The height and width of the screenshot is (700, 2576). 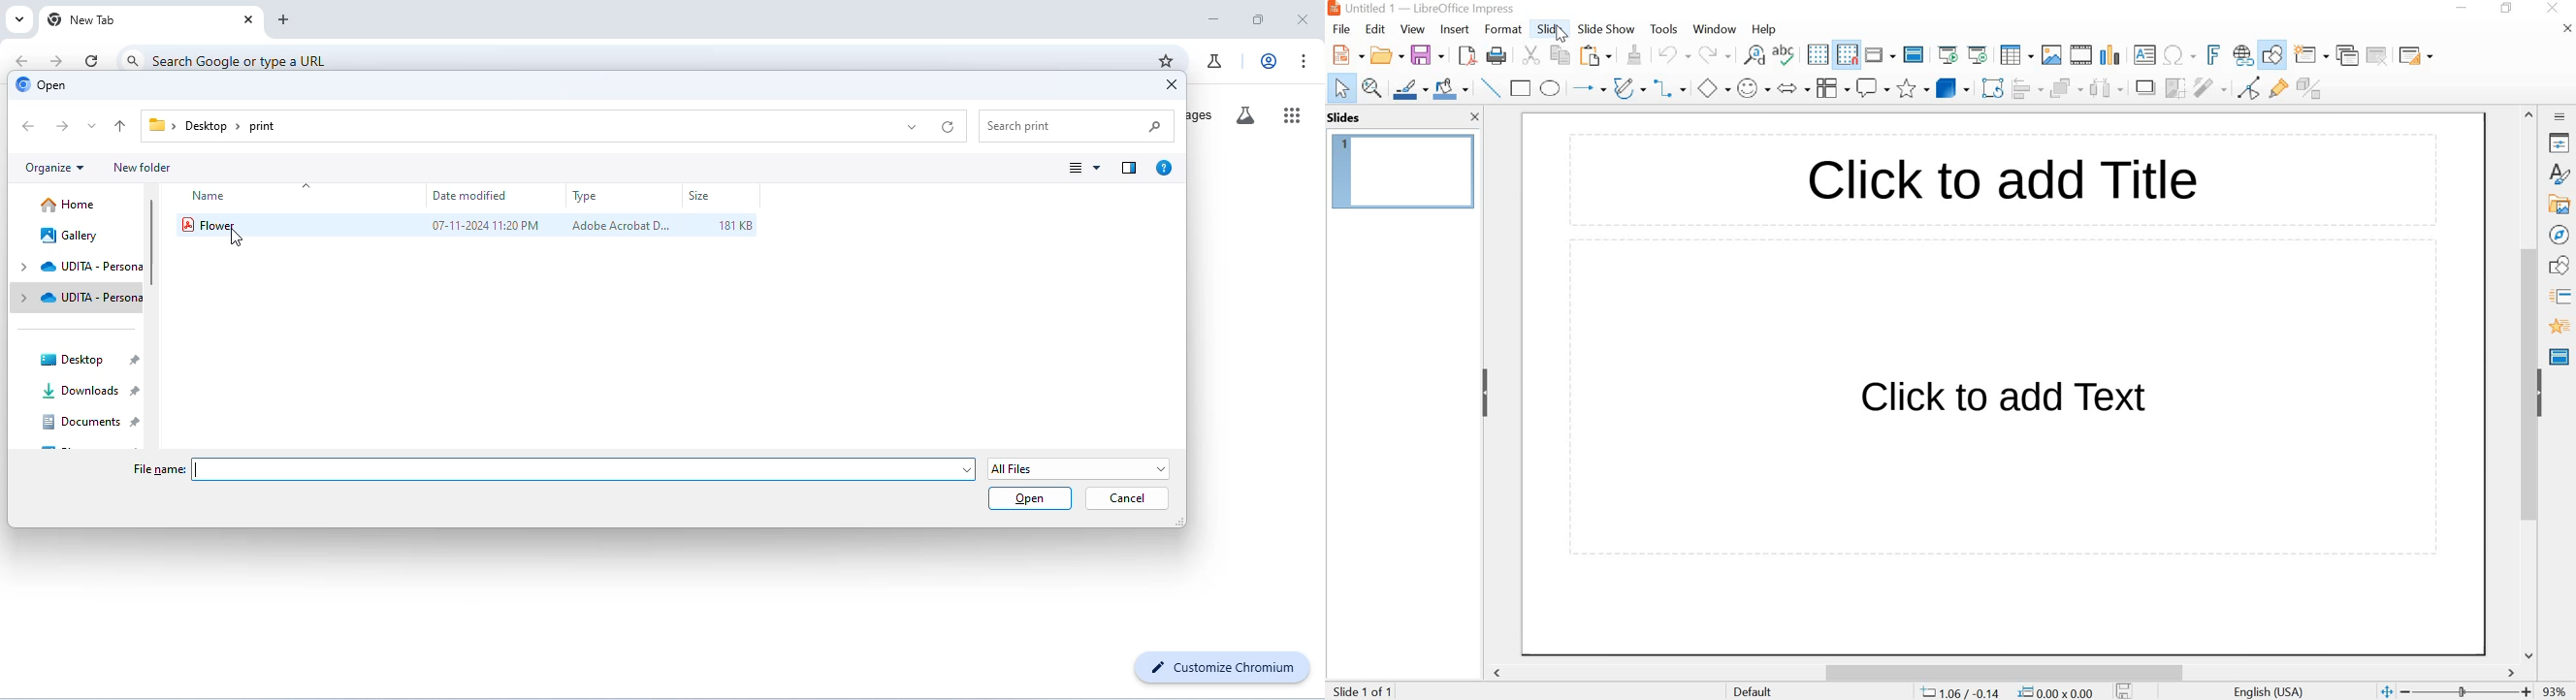 I want to click on 181 KB, so click(x=736, y=225).